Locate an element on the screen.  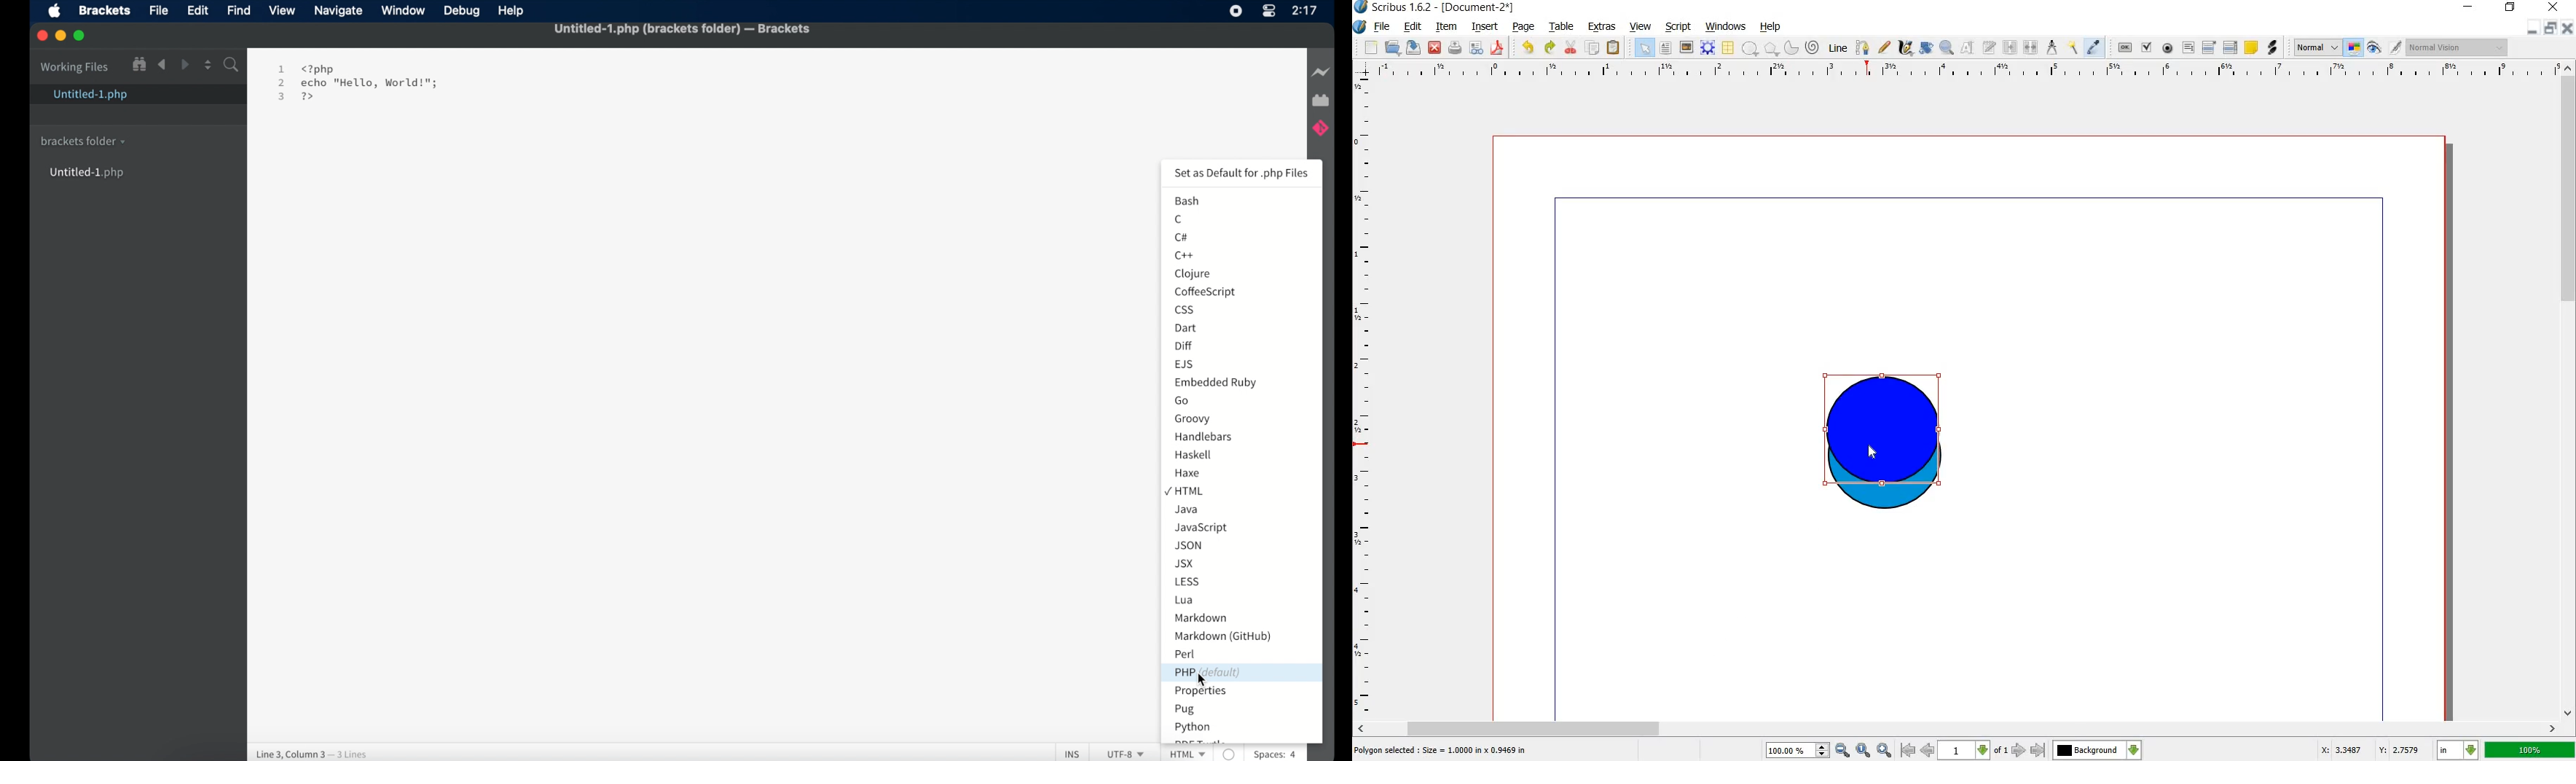
close is located at coordinates (1435, 48).